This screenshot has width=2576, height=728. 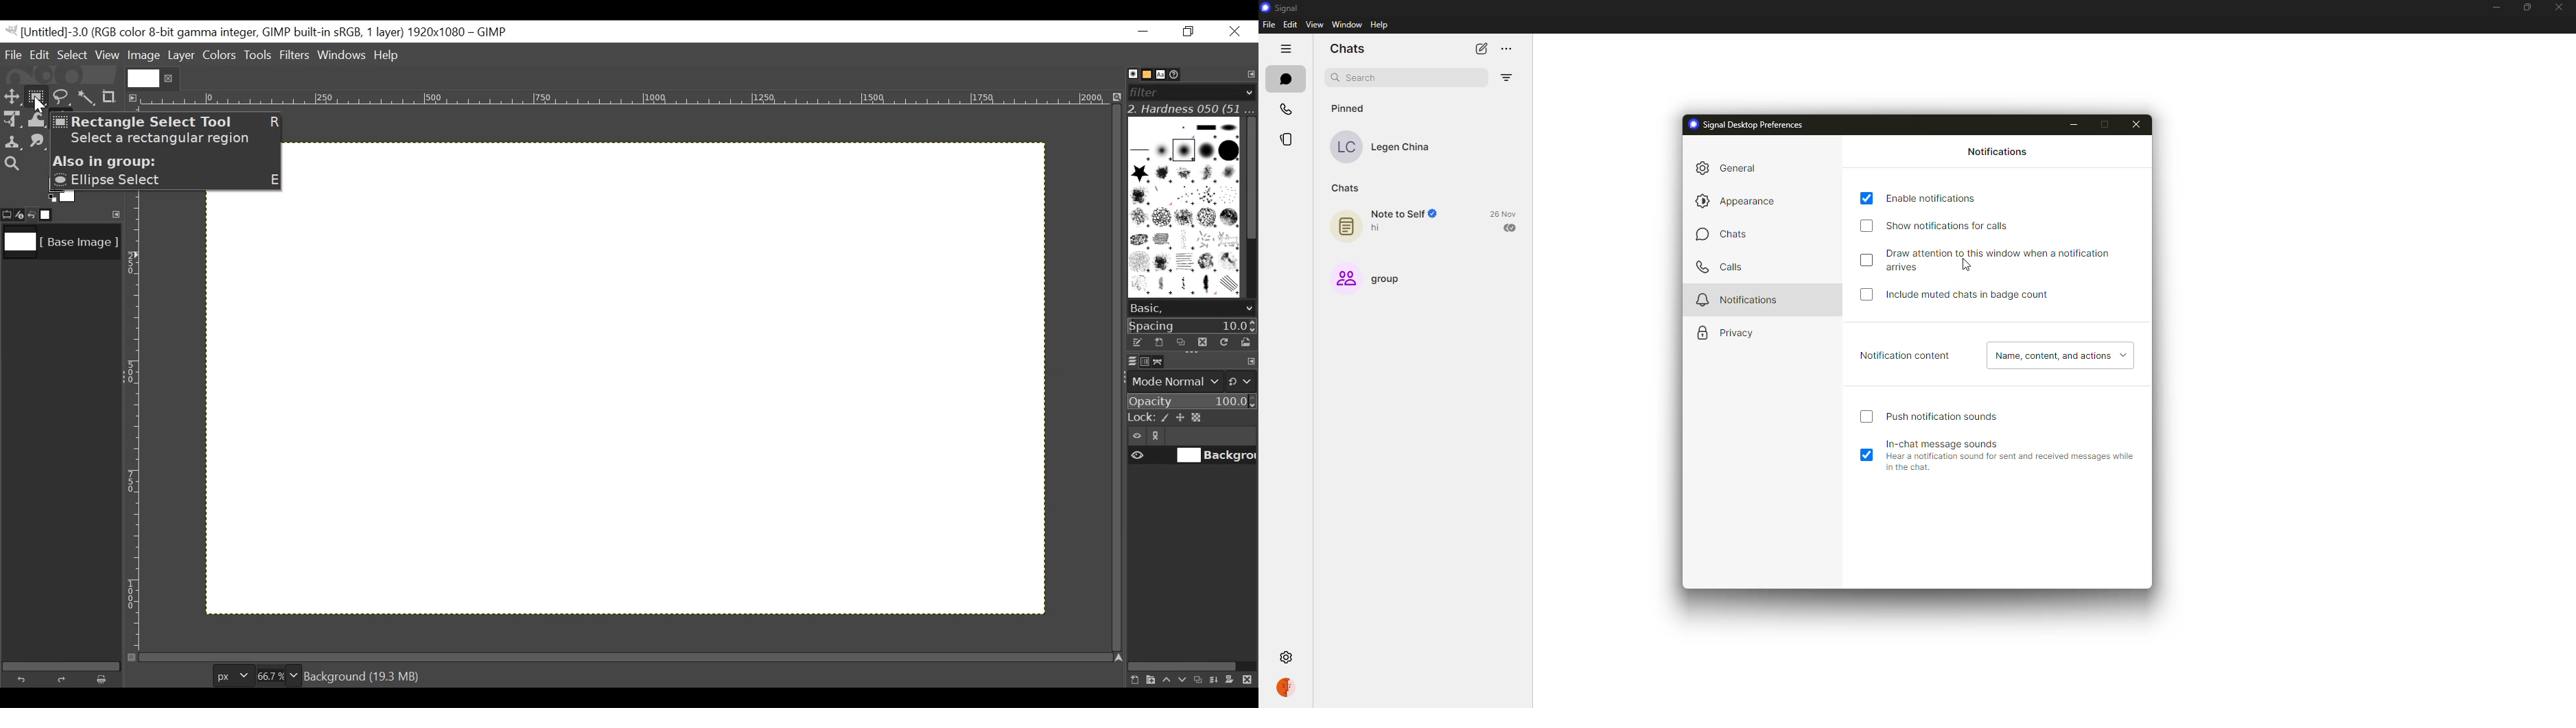 I want to click on disabled, so click(x=1869, y=259).